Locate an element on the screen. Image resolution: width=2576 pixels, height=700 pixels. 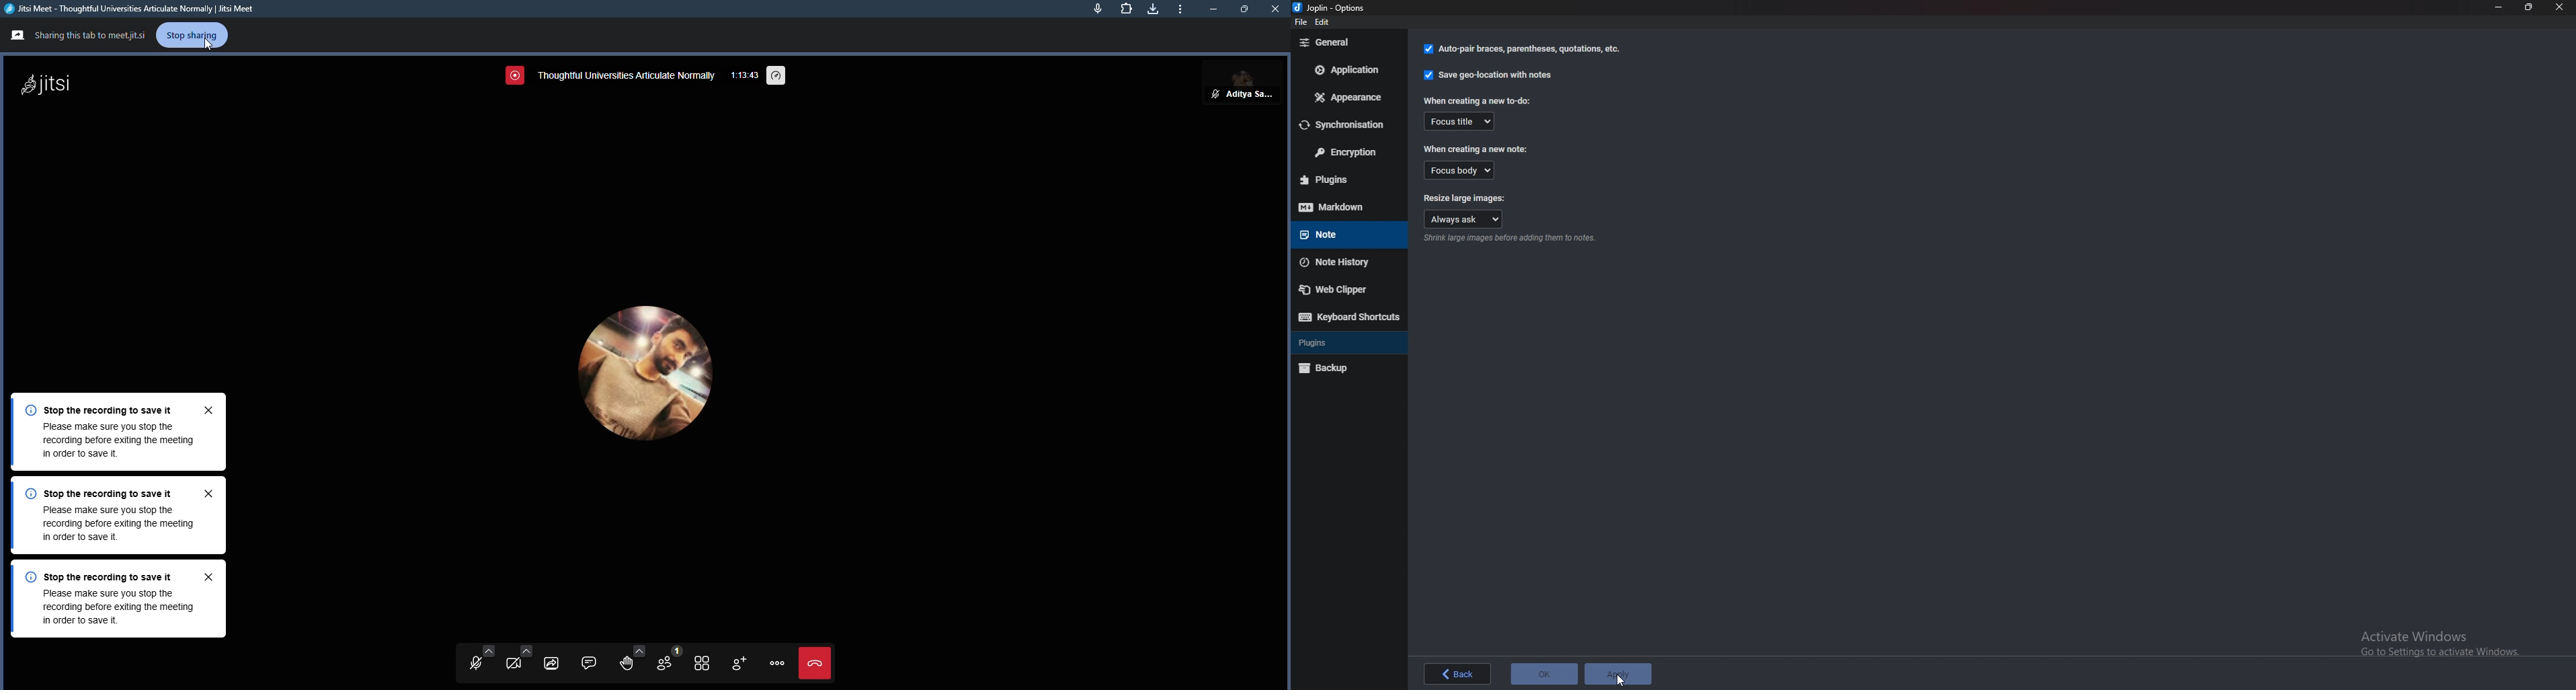
Resize large images is located at coordinates (1478, 198).